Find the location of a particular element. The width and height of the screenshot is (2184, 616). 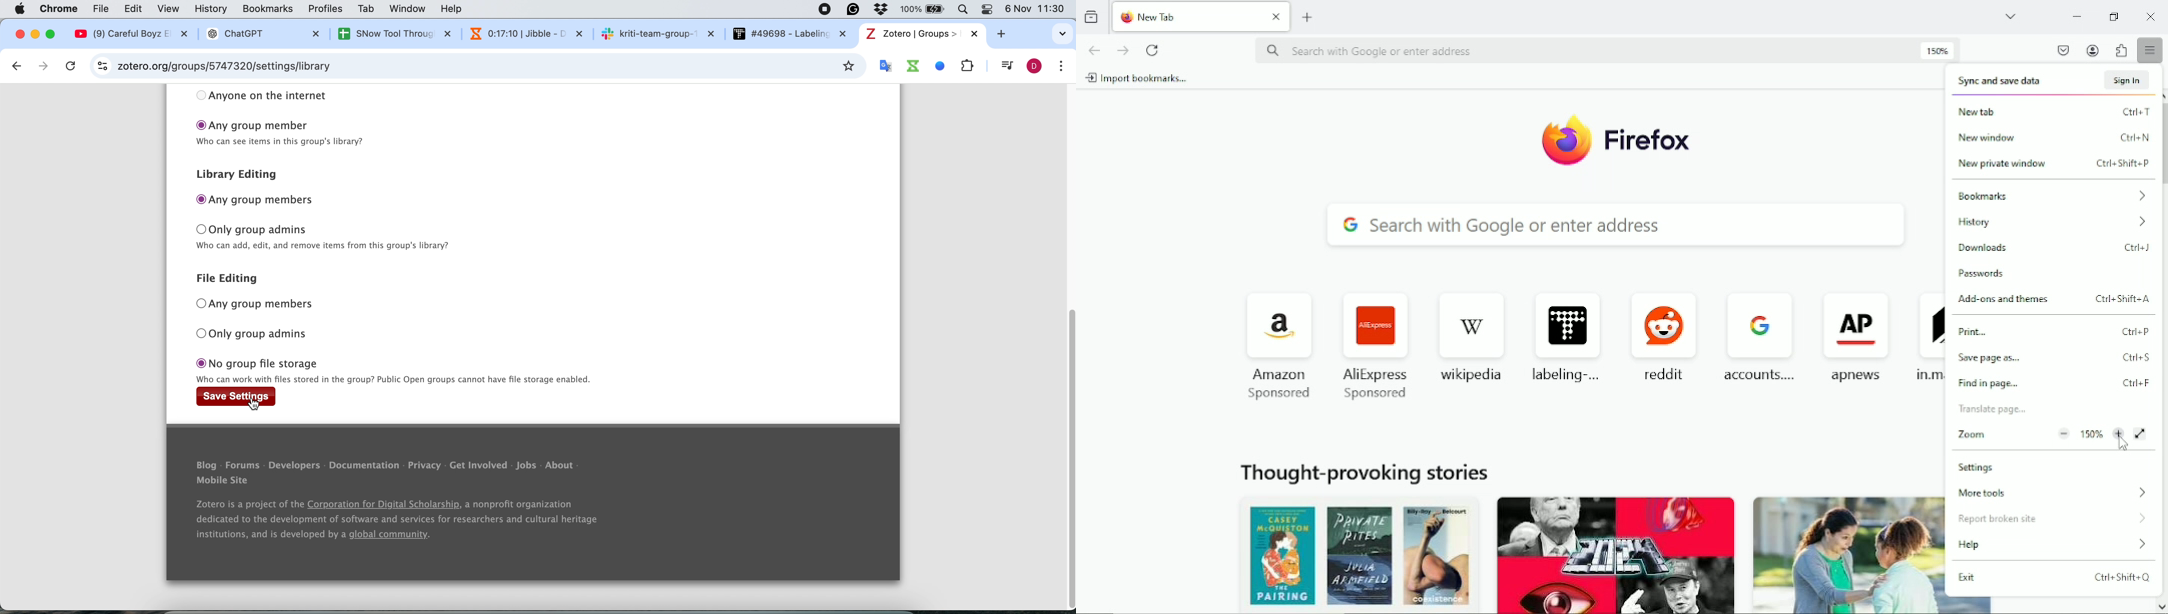

passwords is located at coordinates (1981, 273).